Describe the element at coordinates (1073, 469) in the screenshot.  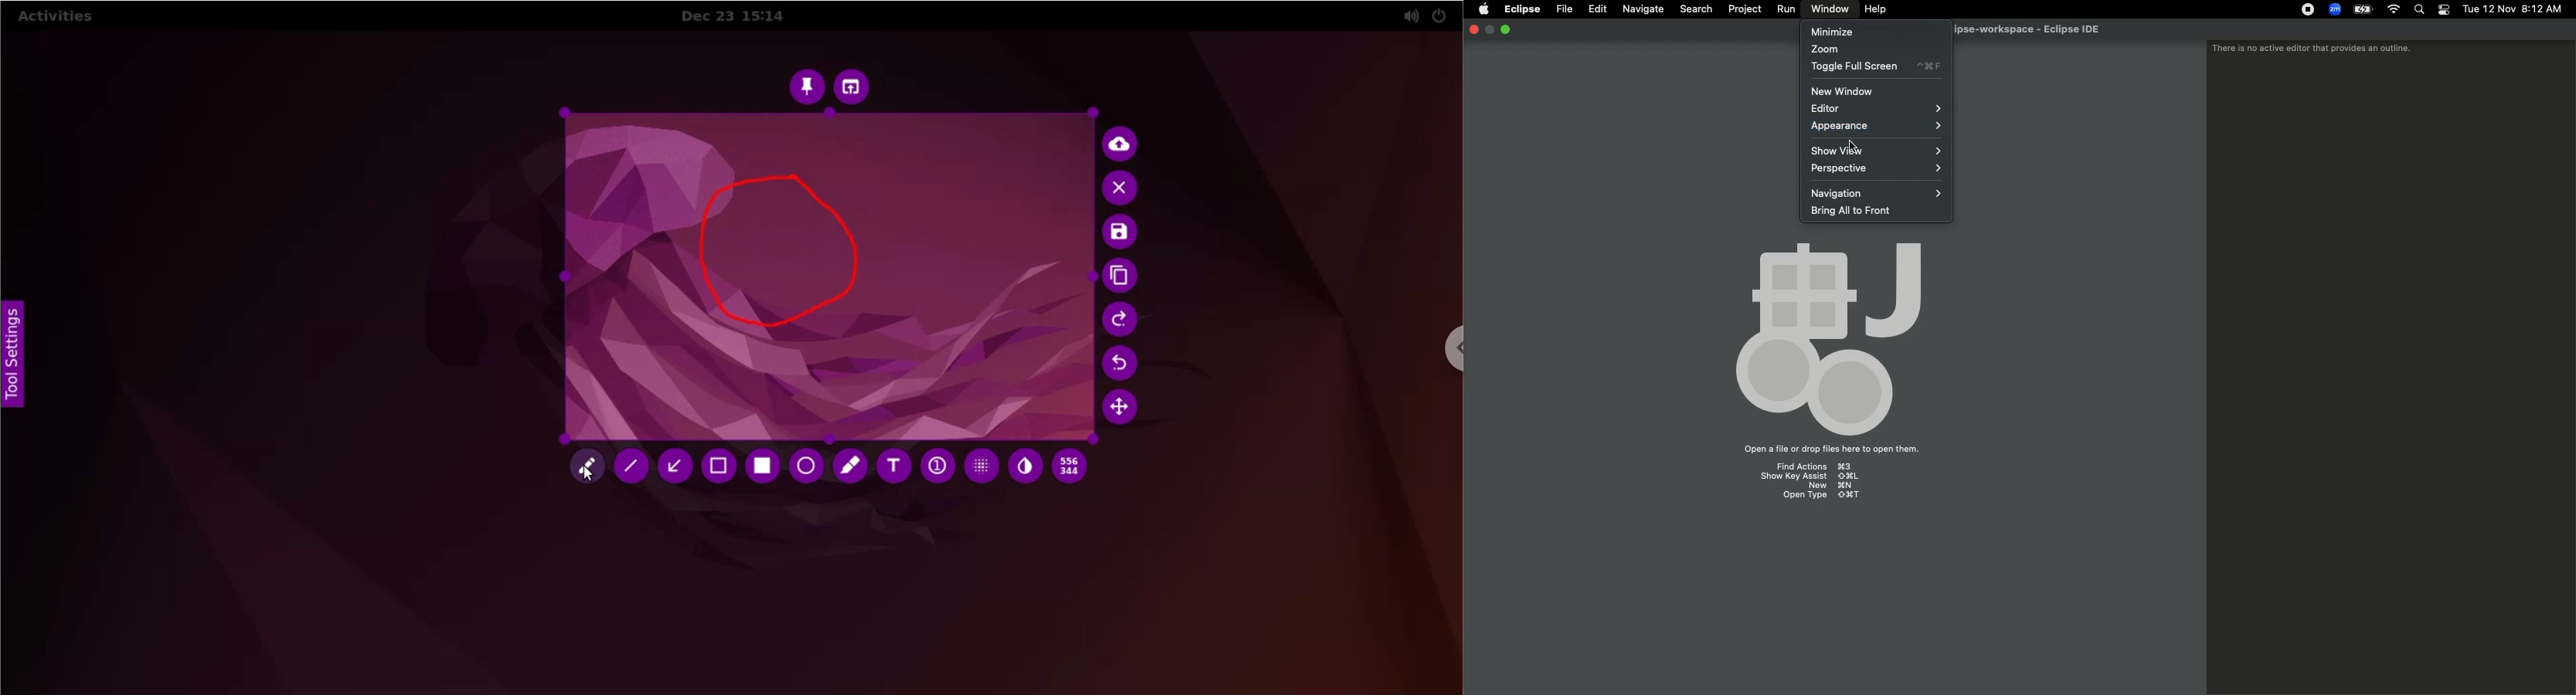
I see `x and y coordinates` at that location.